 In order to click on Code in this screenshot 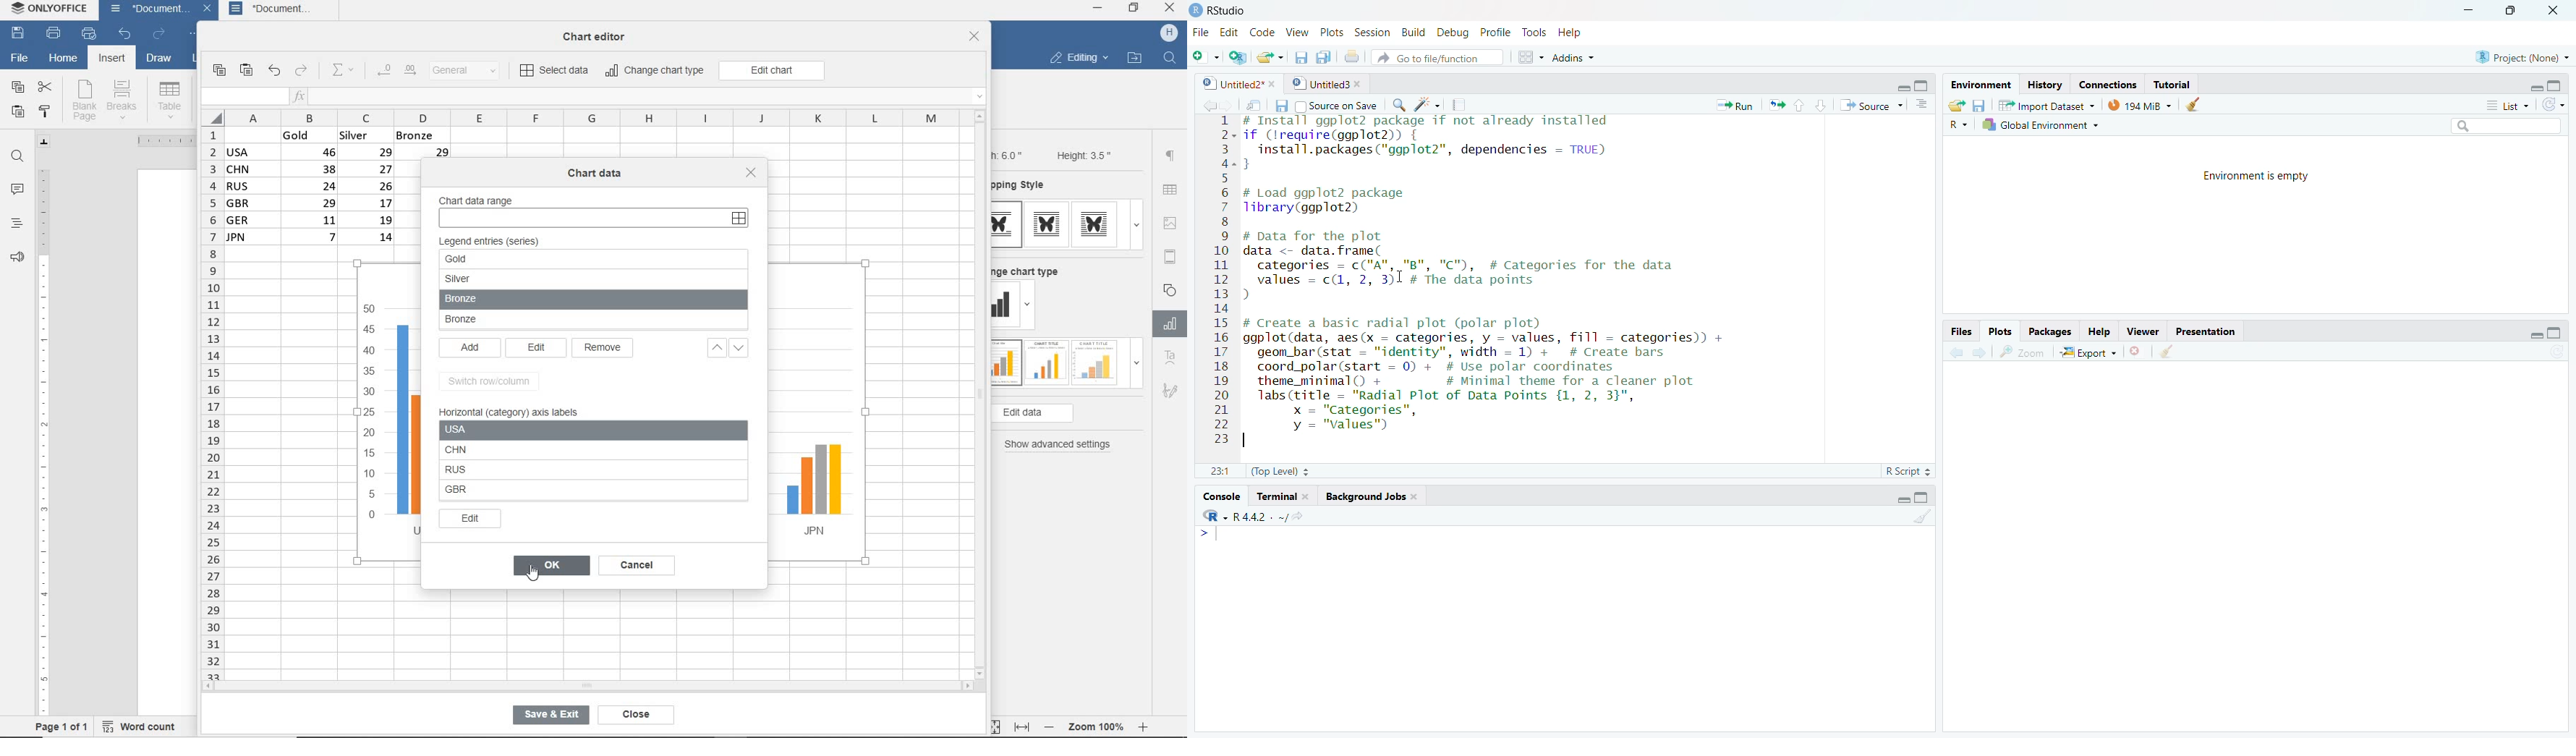, I will do `click(1259, 33)`.